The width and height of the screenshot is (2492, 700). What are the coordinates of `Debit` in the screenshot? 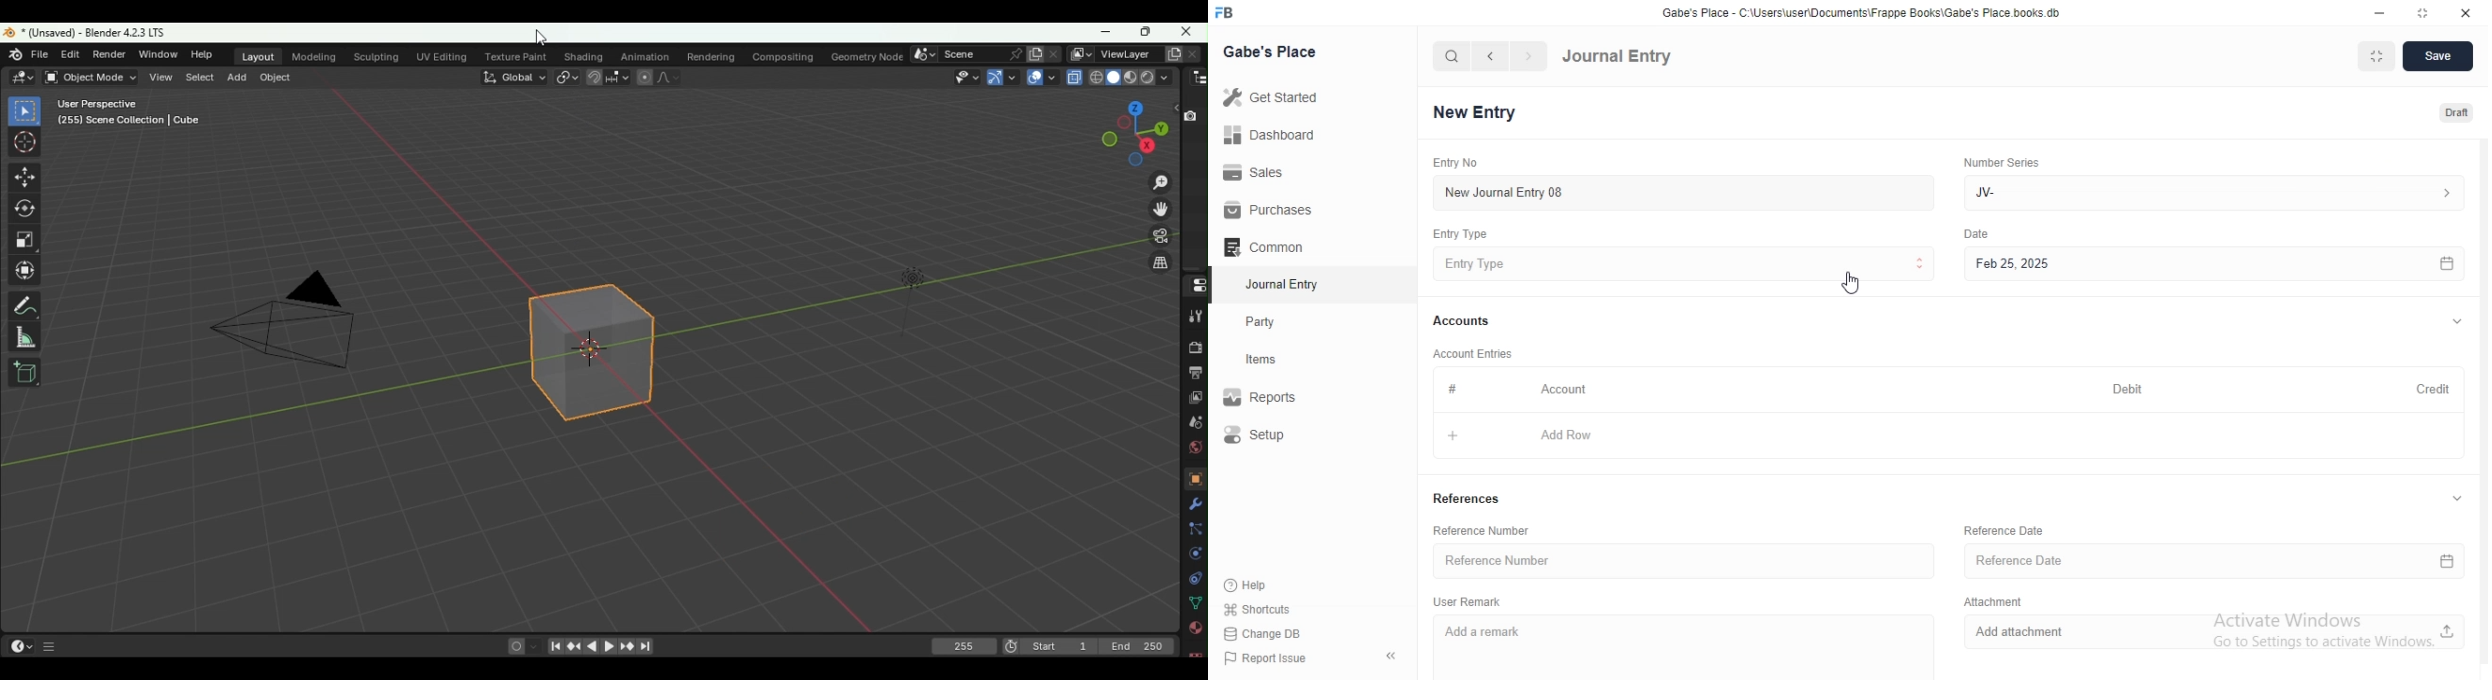 It's located at (2127, 388).